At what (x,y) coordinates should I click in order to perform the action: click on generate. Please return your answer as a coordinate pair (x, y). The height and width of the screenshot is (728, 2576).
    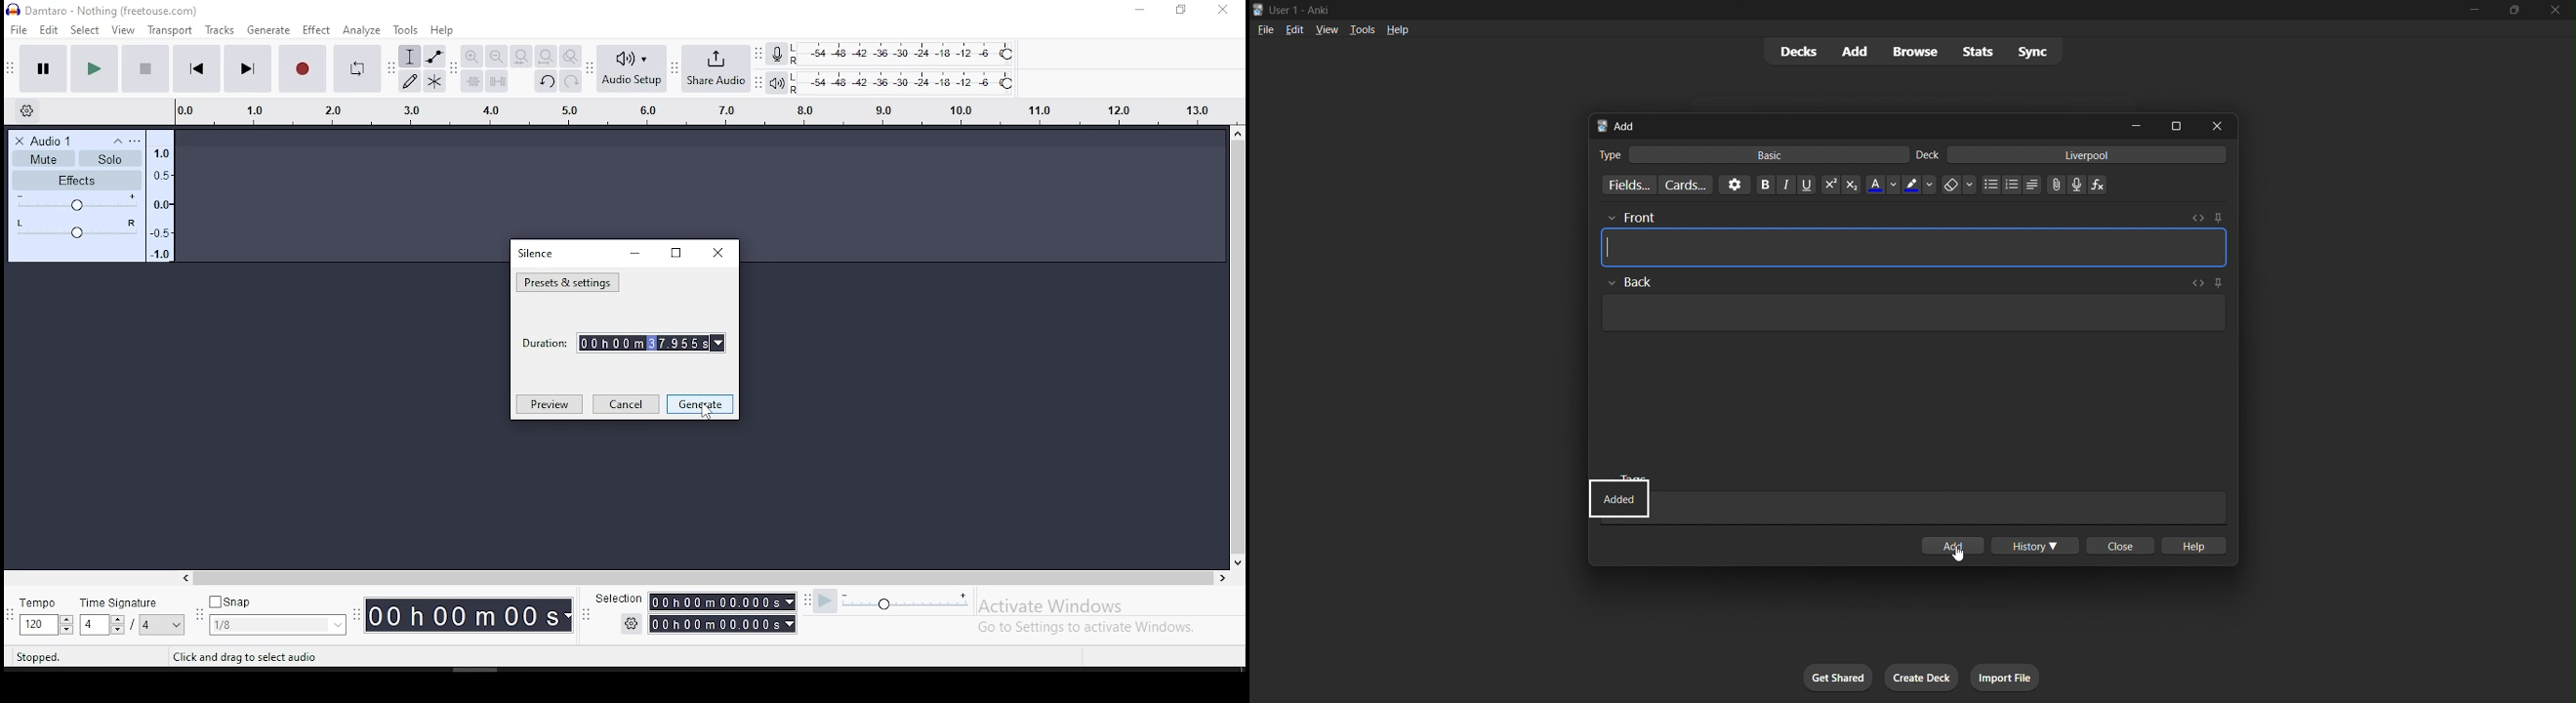
    Looking at the image, I should click on (699, 404).